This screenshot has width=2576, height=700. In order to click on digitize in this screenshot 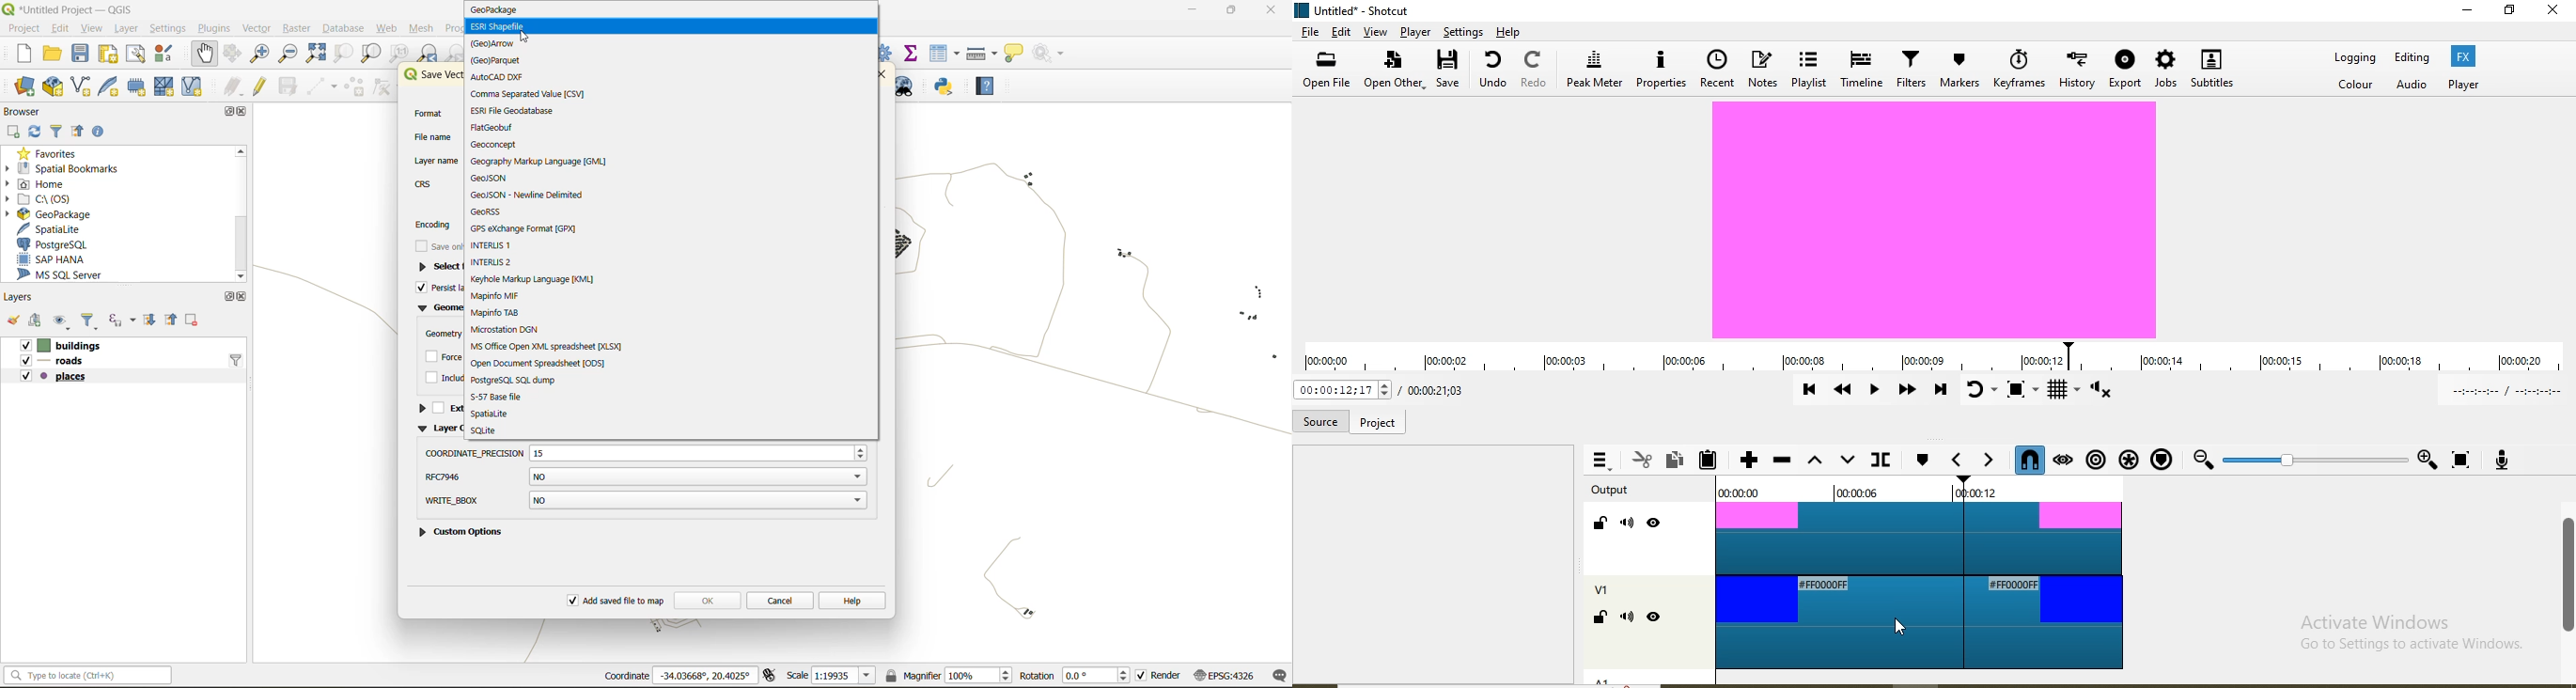, I will do `click(320, 86)`.